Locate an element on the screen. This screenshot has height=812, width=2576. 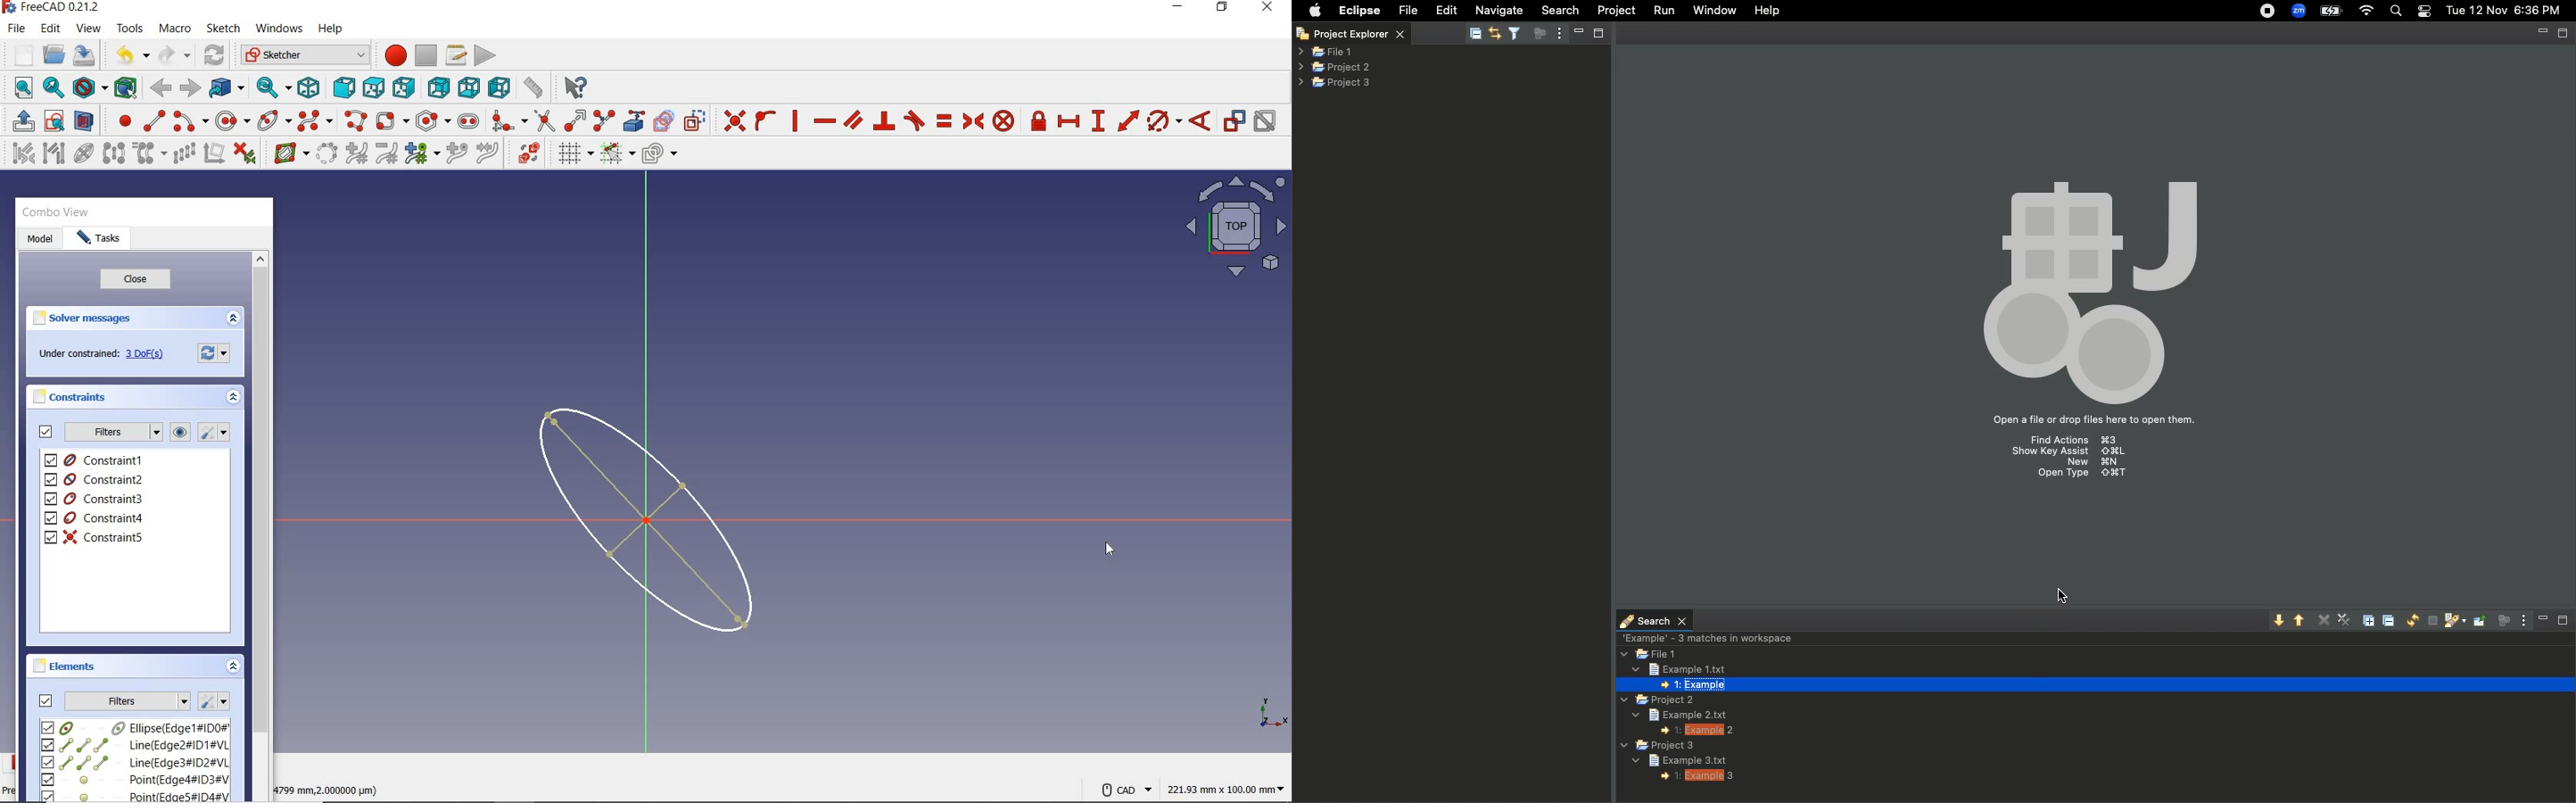
left is located at coordinates (500, 87).